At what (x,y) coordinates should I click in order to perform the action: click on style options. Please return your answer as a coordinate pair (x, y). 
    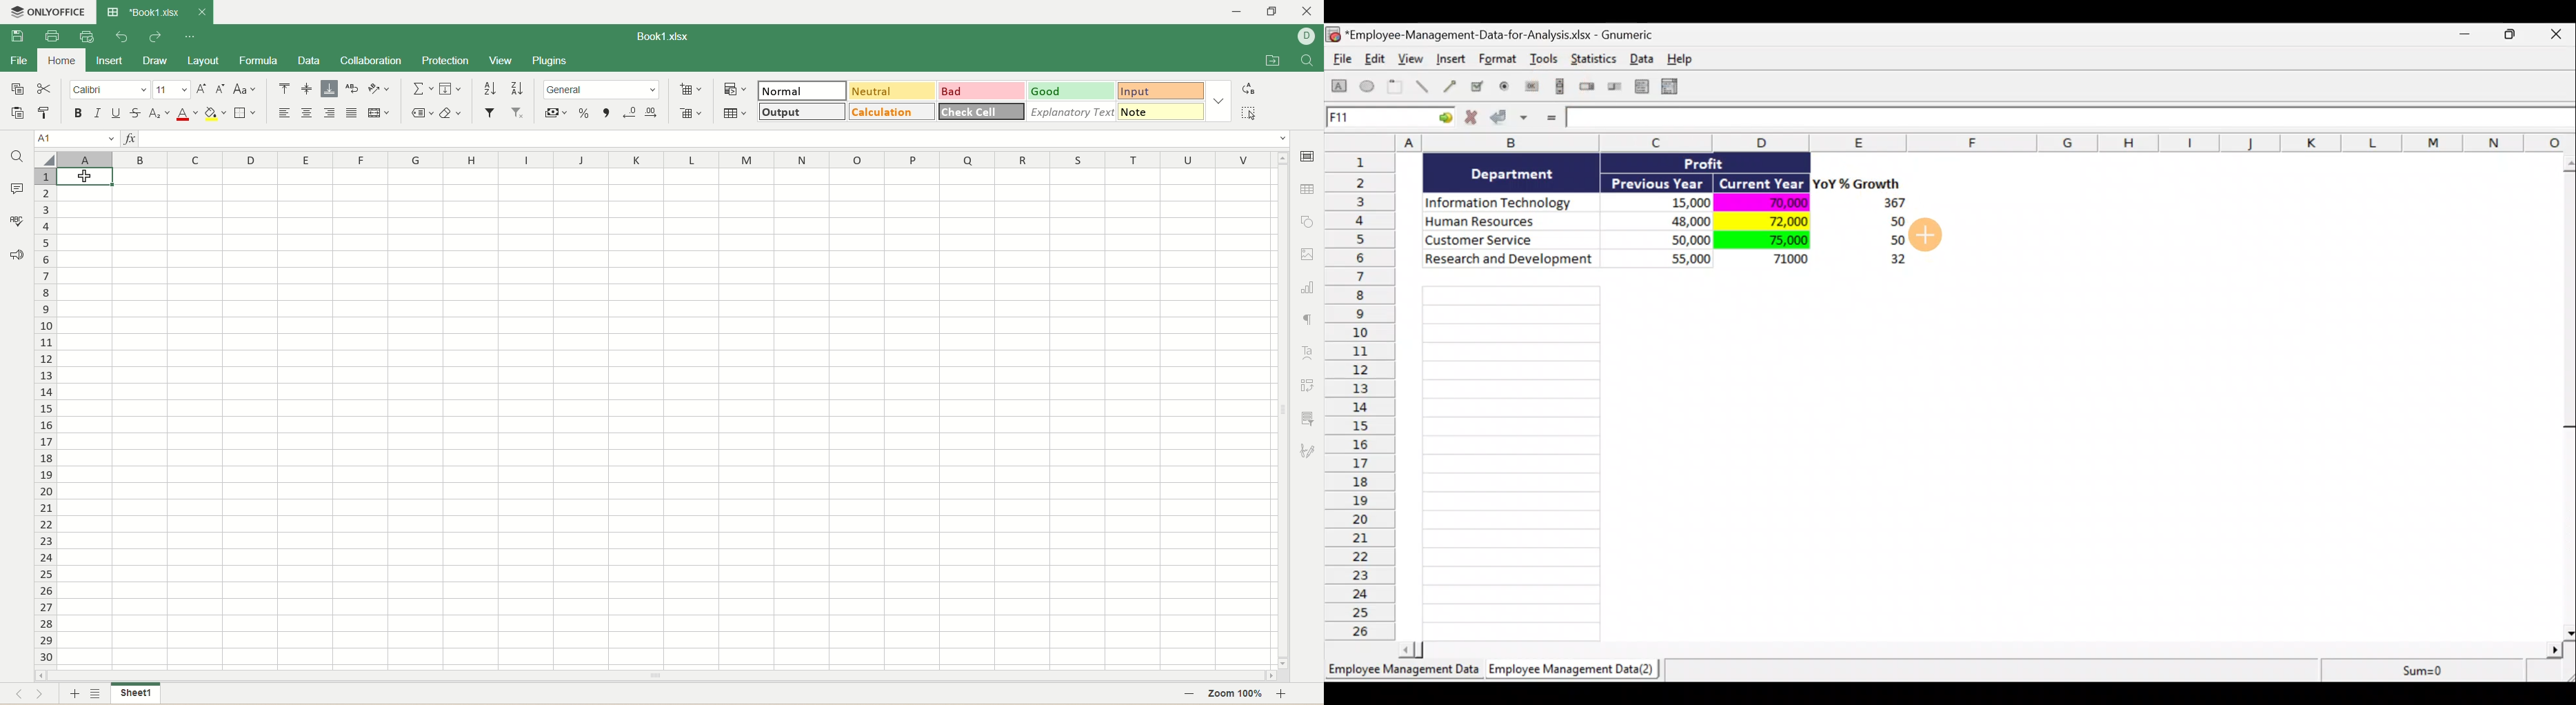
    Looking at the image, I should click on (1217, 100).